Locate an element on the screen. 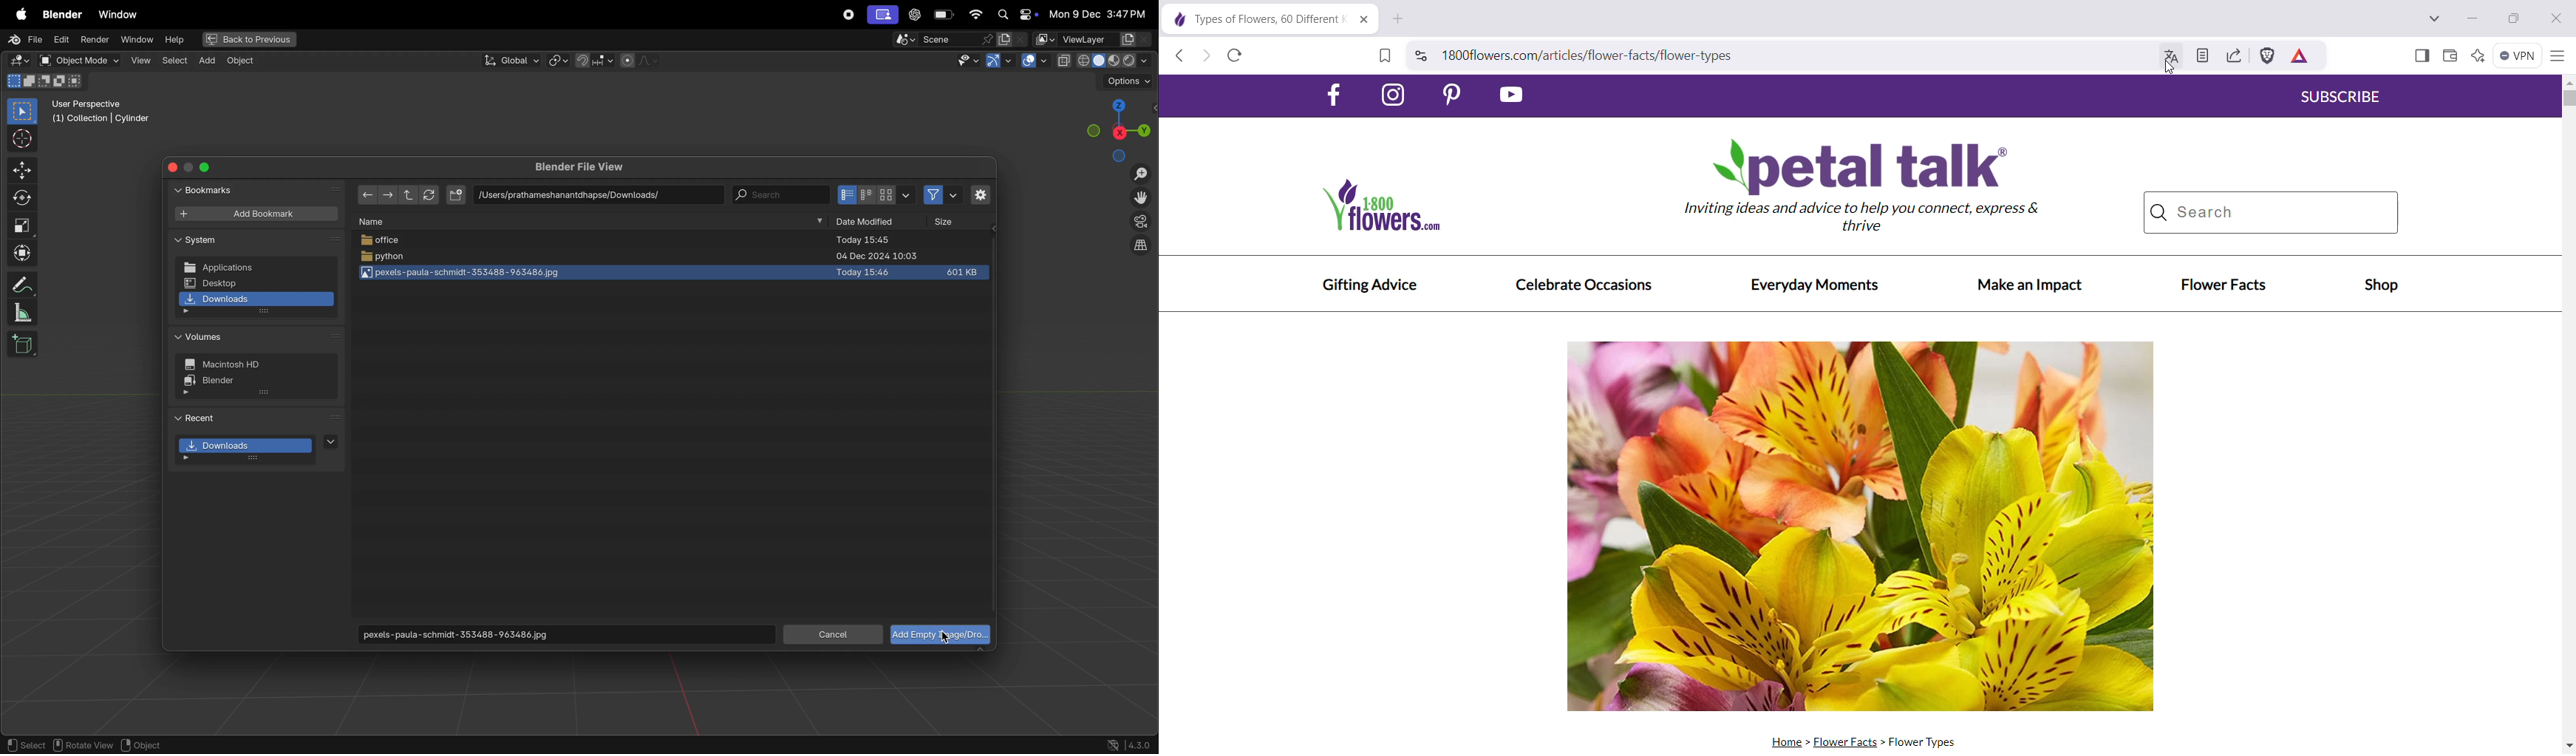  user perspective is located at coordinates (104, 114).